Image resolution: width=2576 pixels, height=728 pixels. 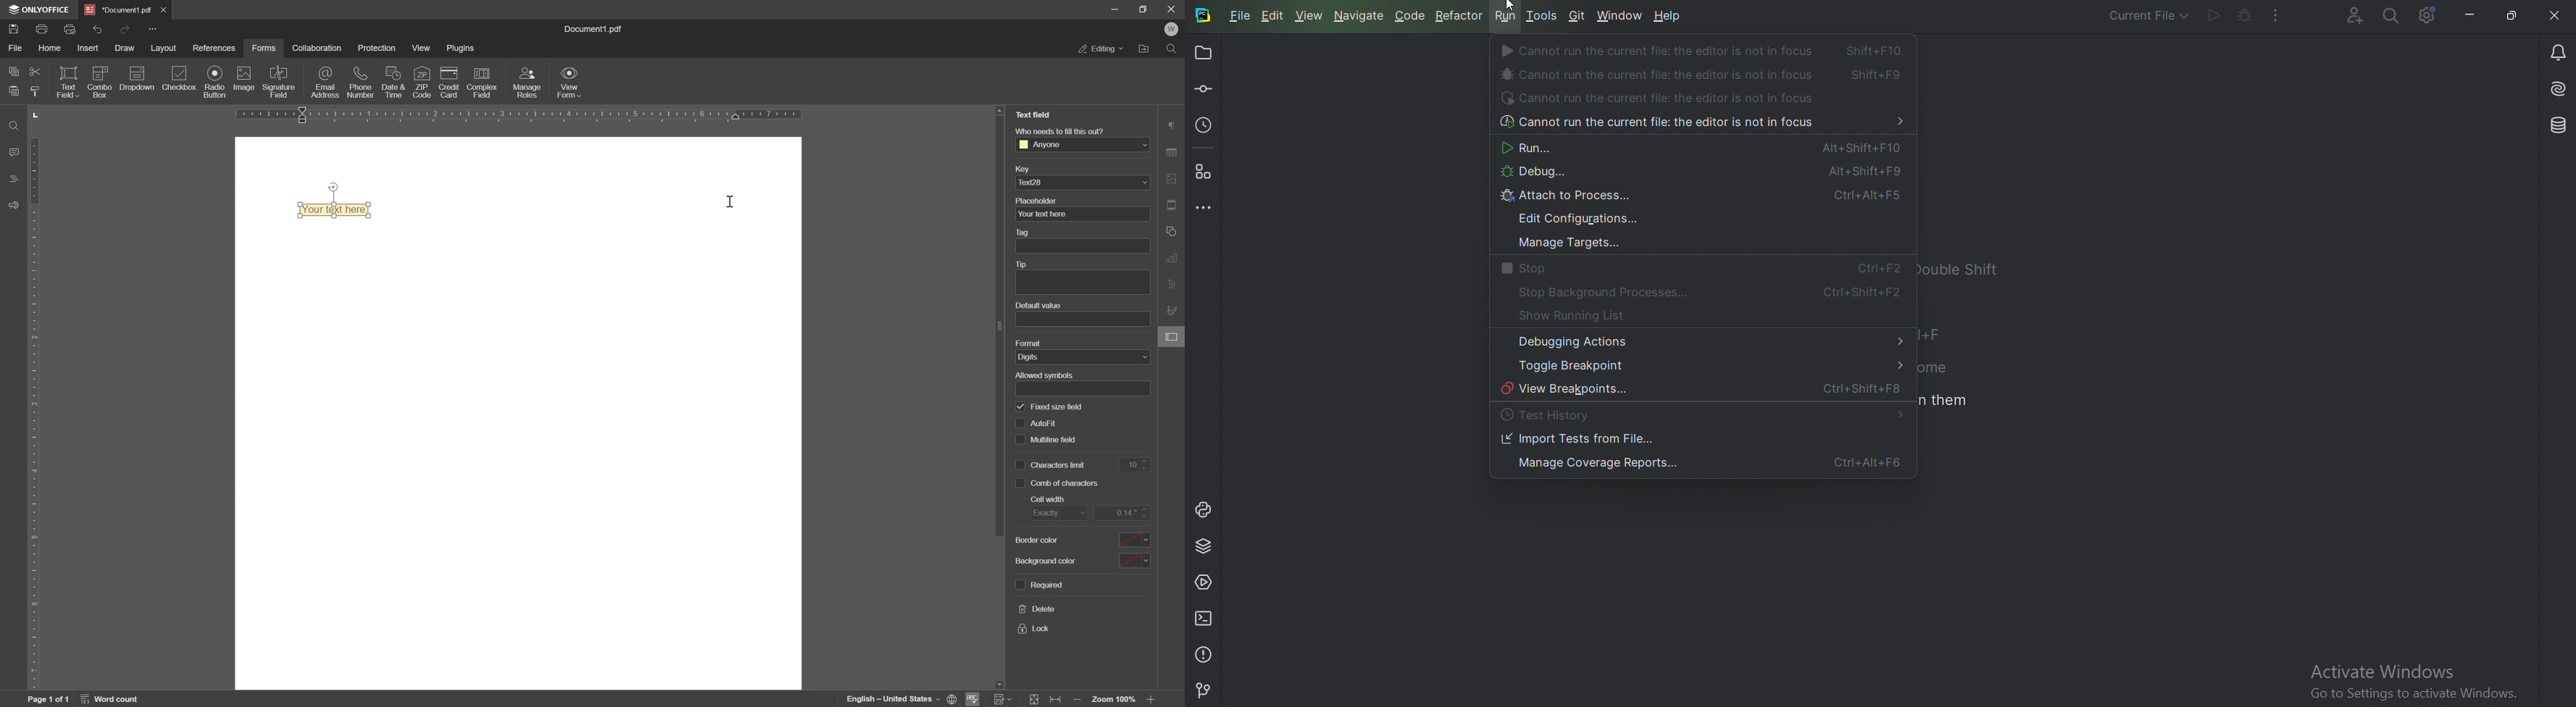 What do you see at coordinates (1204, 208) in the screenshot?
I see `More tool windows` at bounding box center [1204, 208].